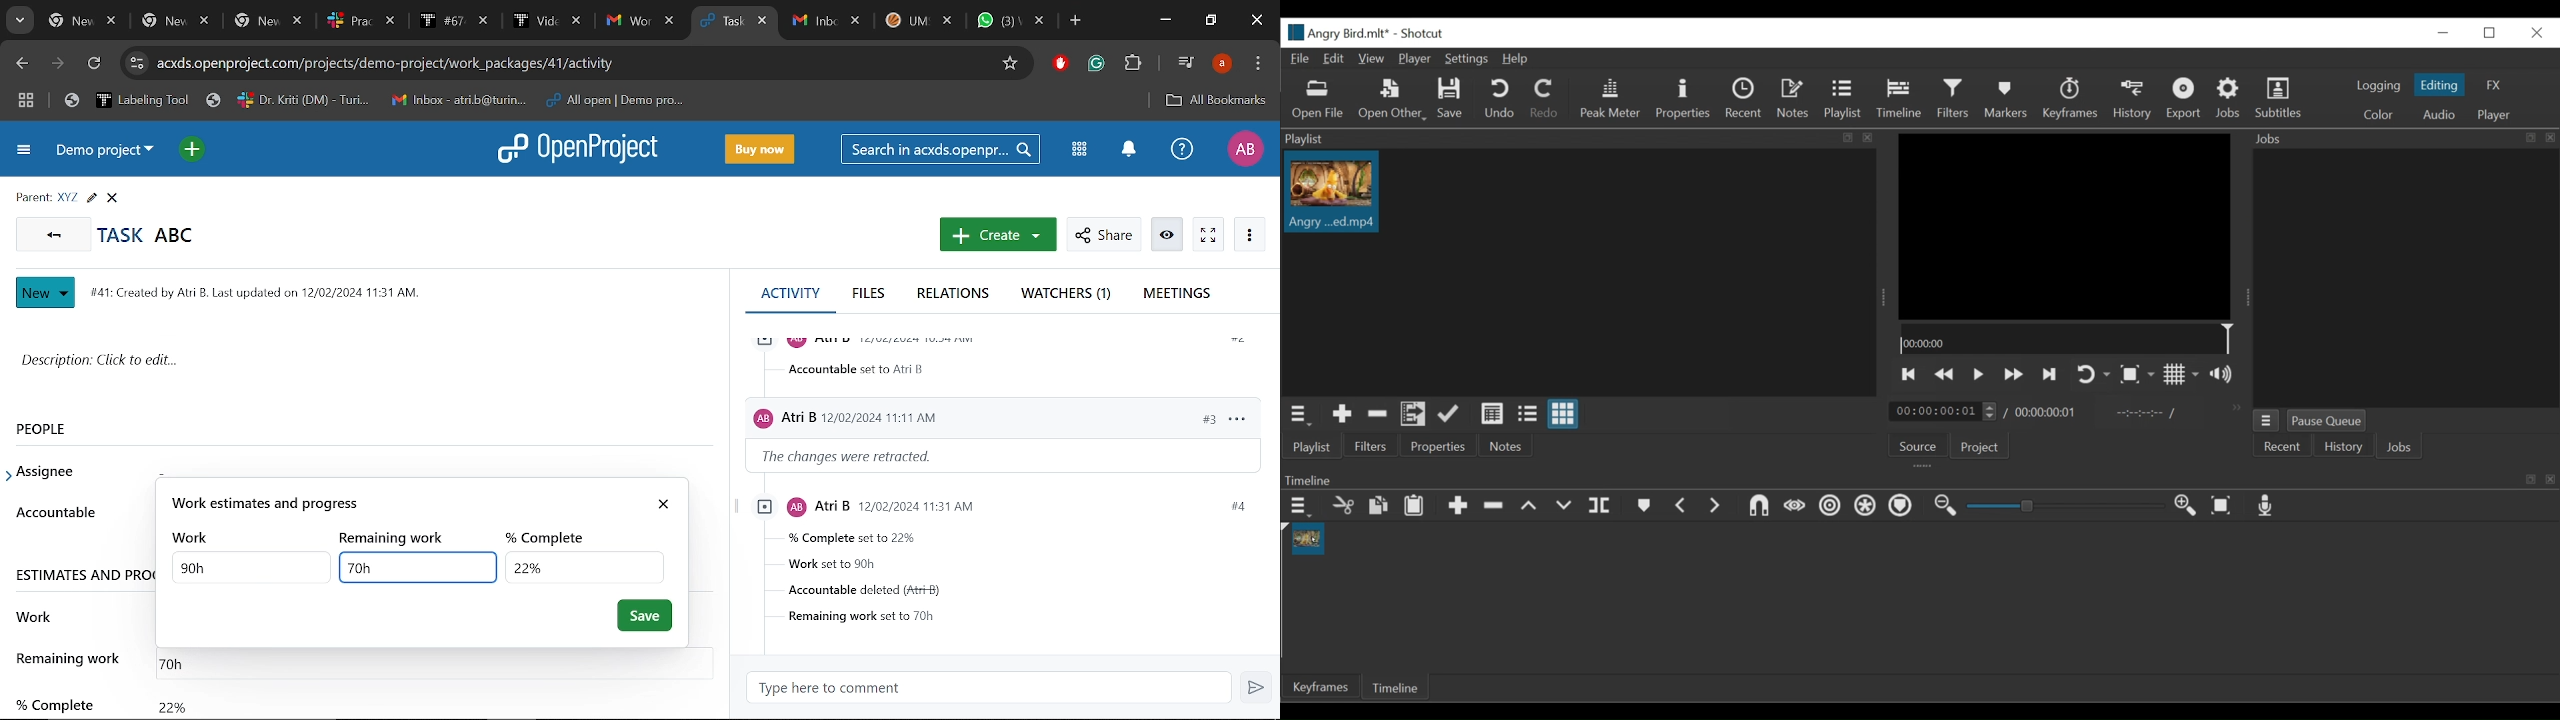  Describe the element at coordinates (1745, 99) in the screenshot. I see `Recent` at that location.